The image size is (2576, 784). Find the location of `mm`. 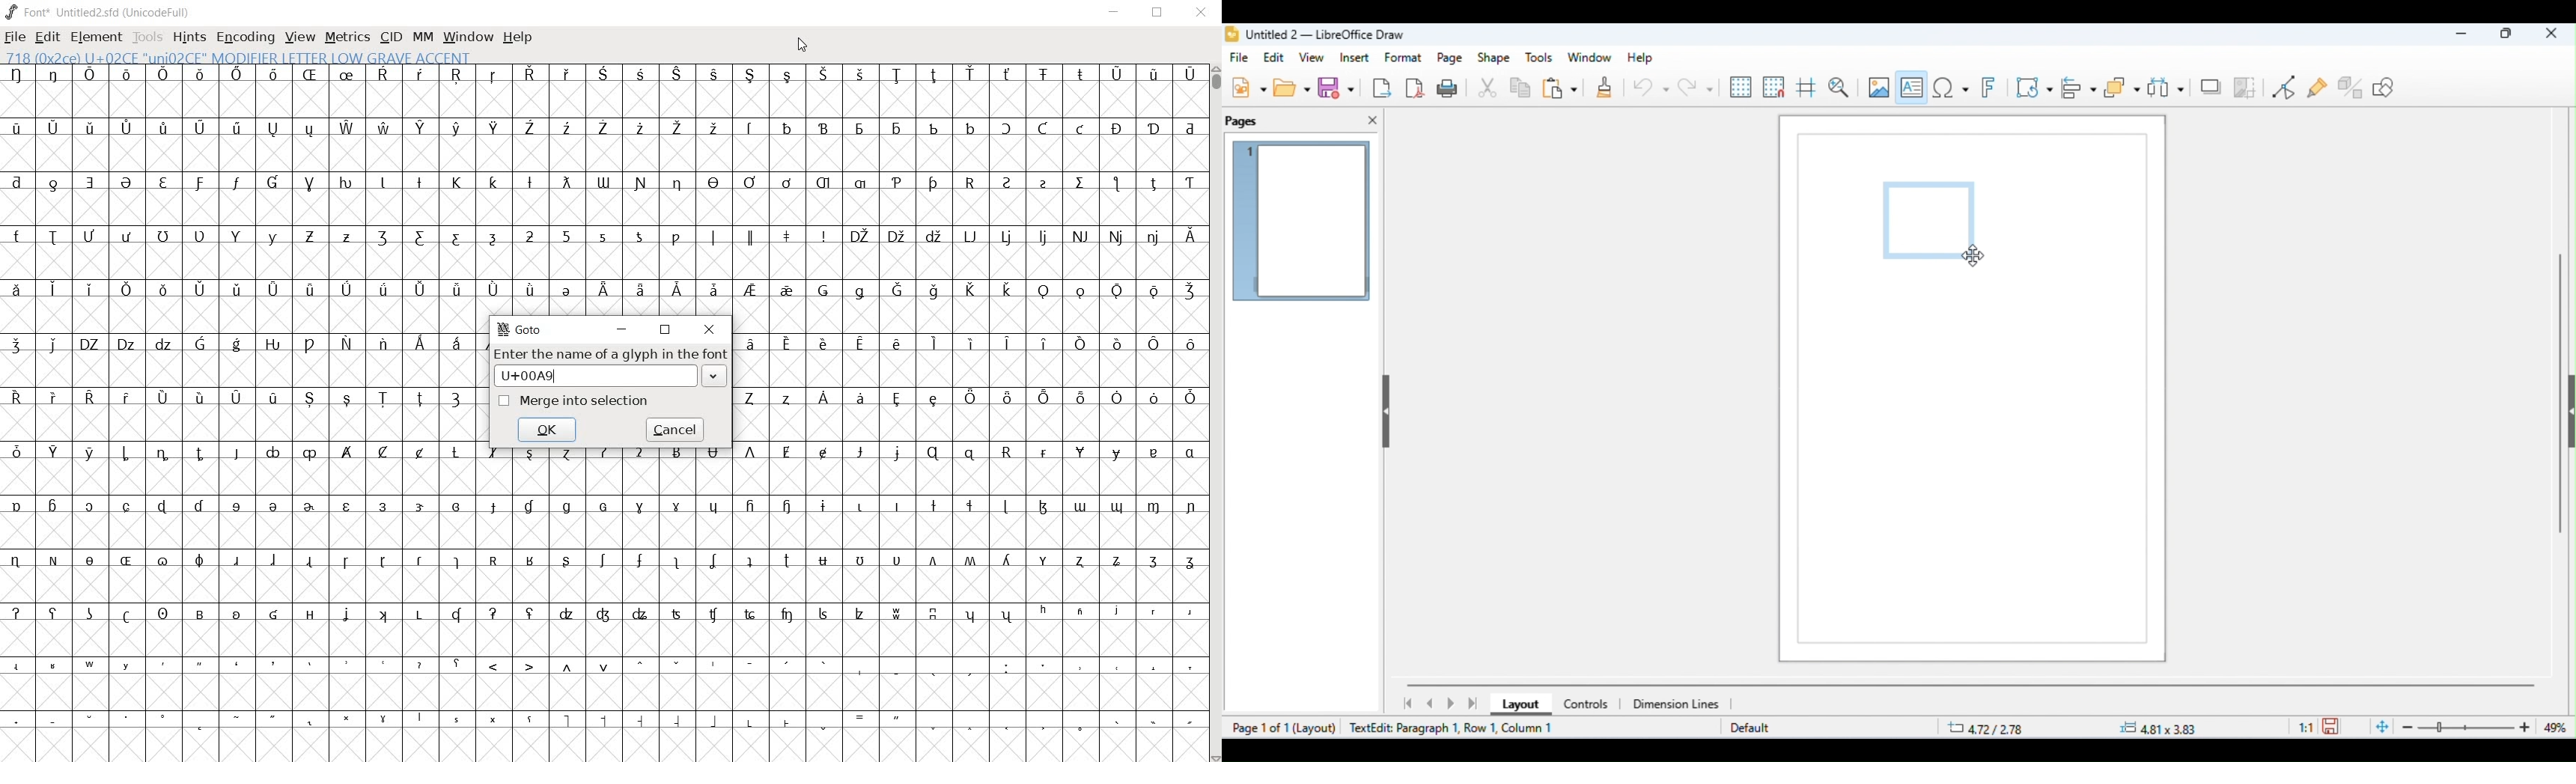

mm is located at coordinates (421, 35).